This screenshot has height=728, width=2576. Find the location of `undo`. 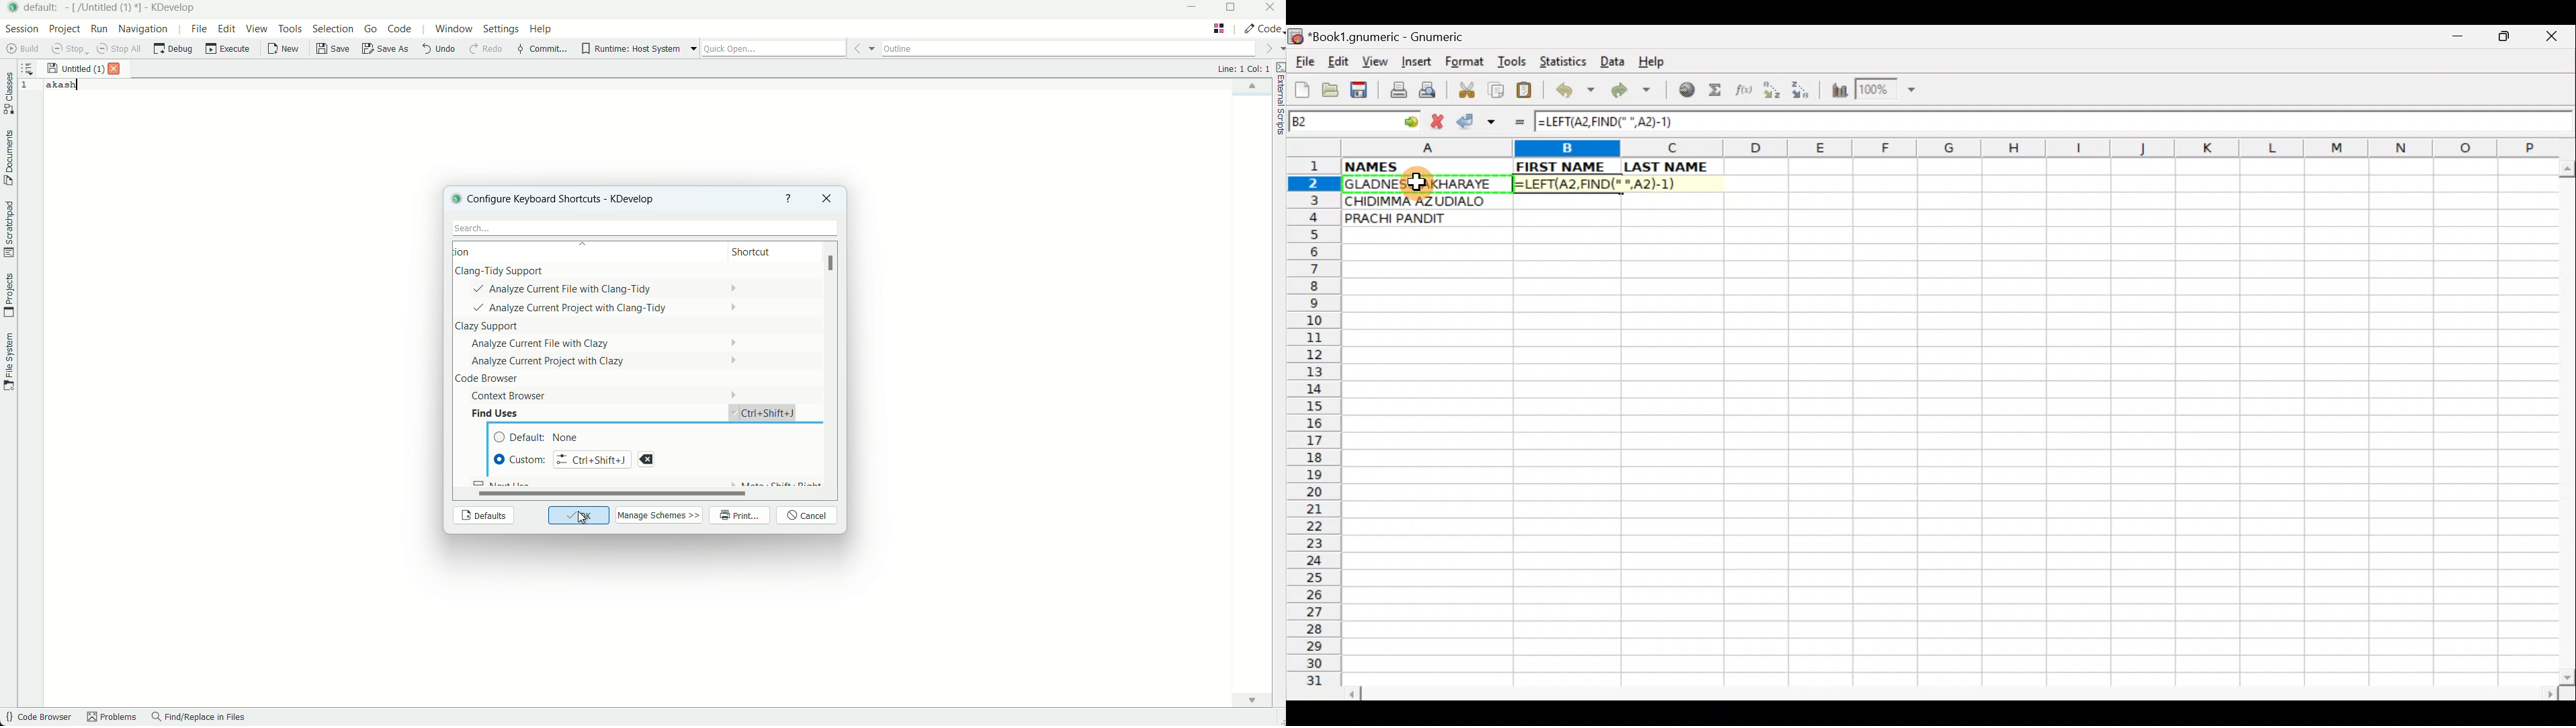

undo is located at coordinates (437, 49).